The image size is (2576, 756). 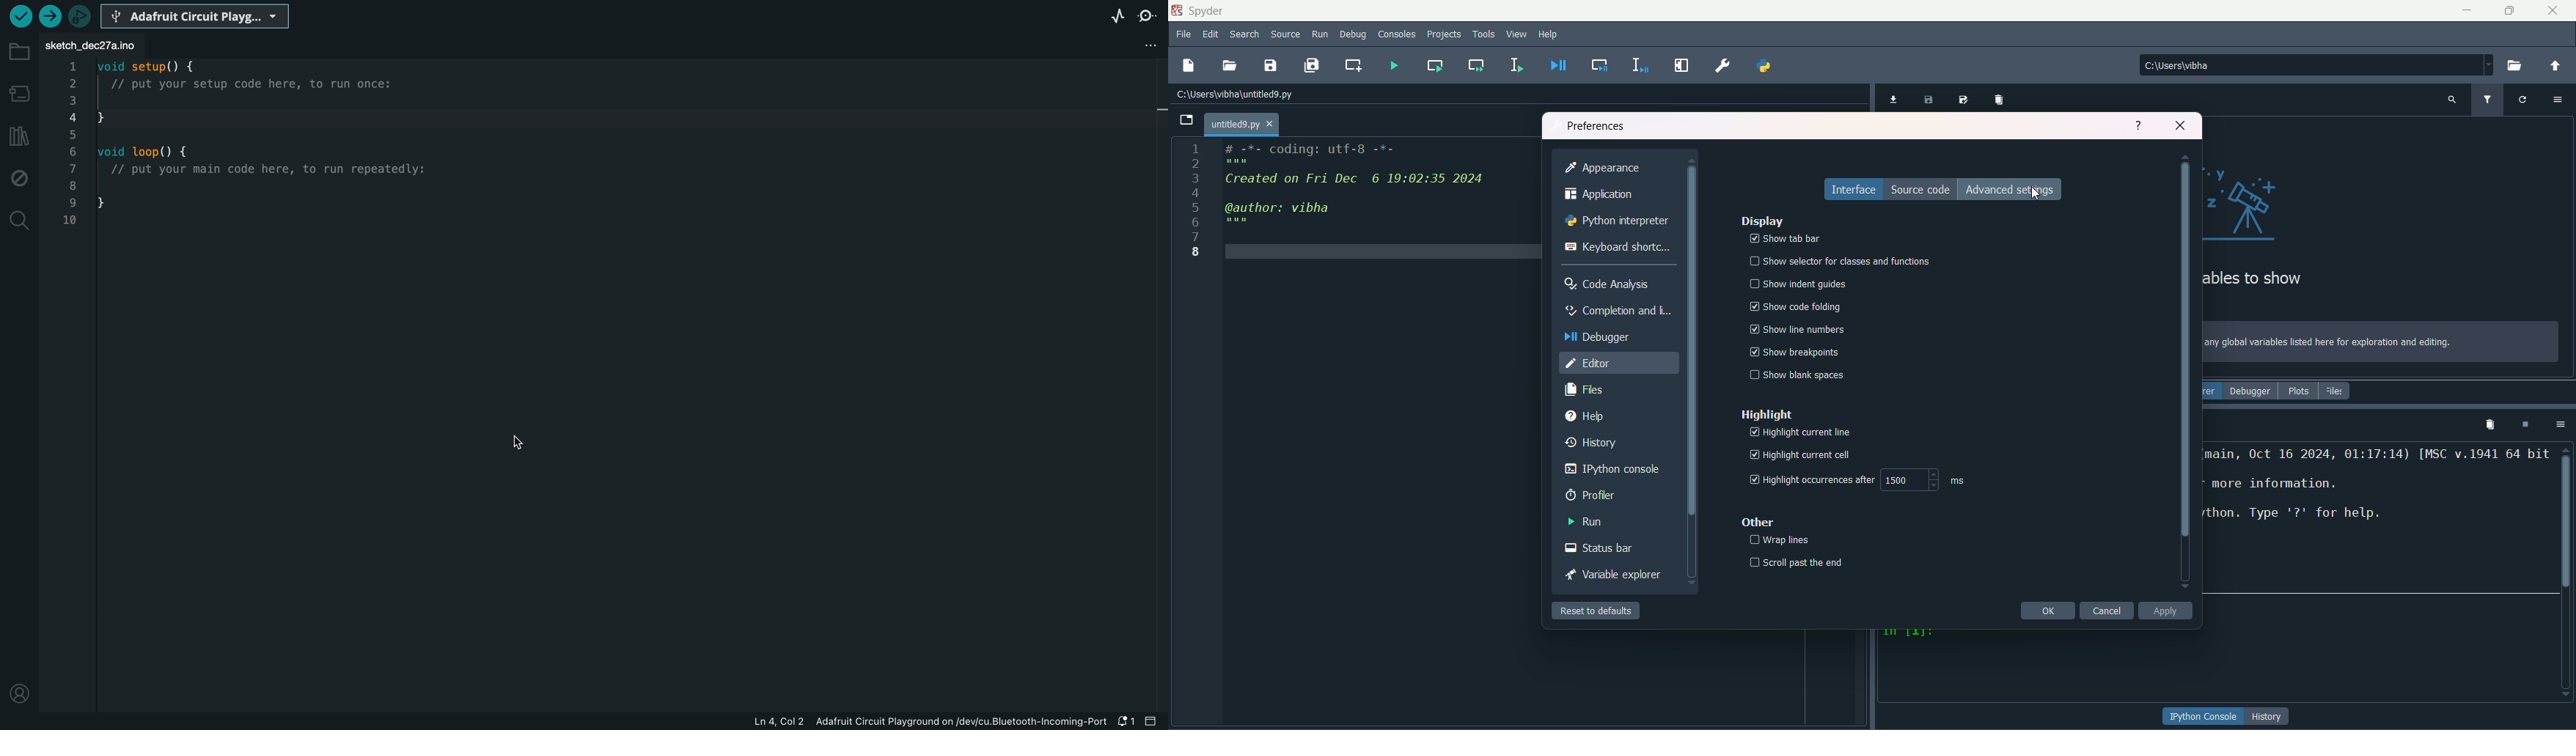 What do you see at coordinates (1692, 341) in the screenshot?
I see `Scrollbar` at bounding box center [1692, 341].